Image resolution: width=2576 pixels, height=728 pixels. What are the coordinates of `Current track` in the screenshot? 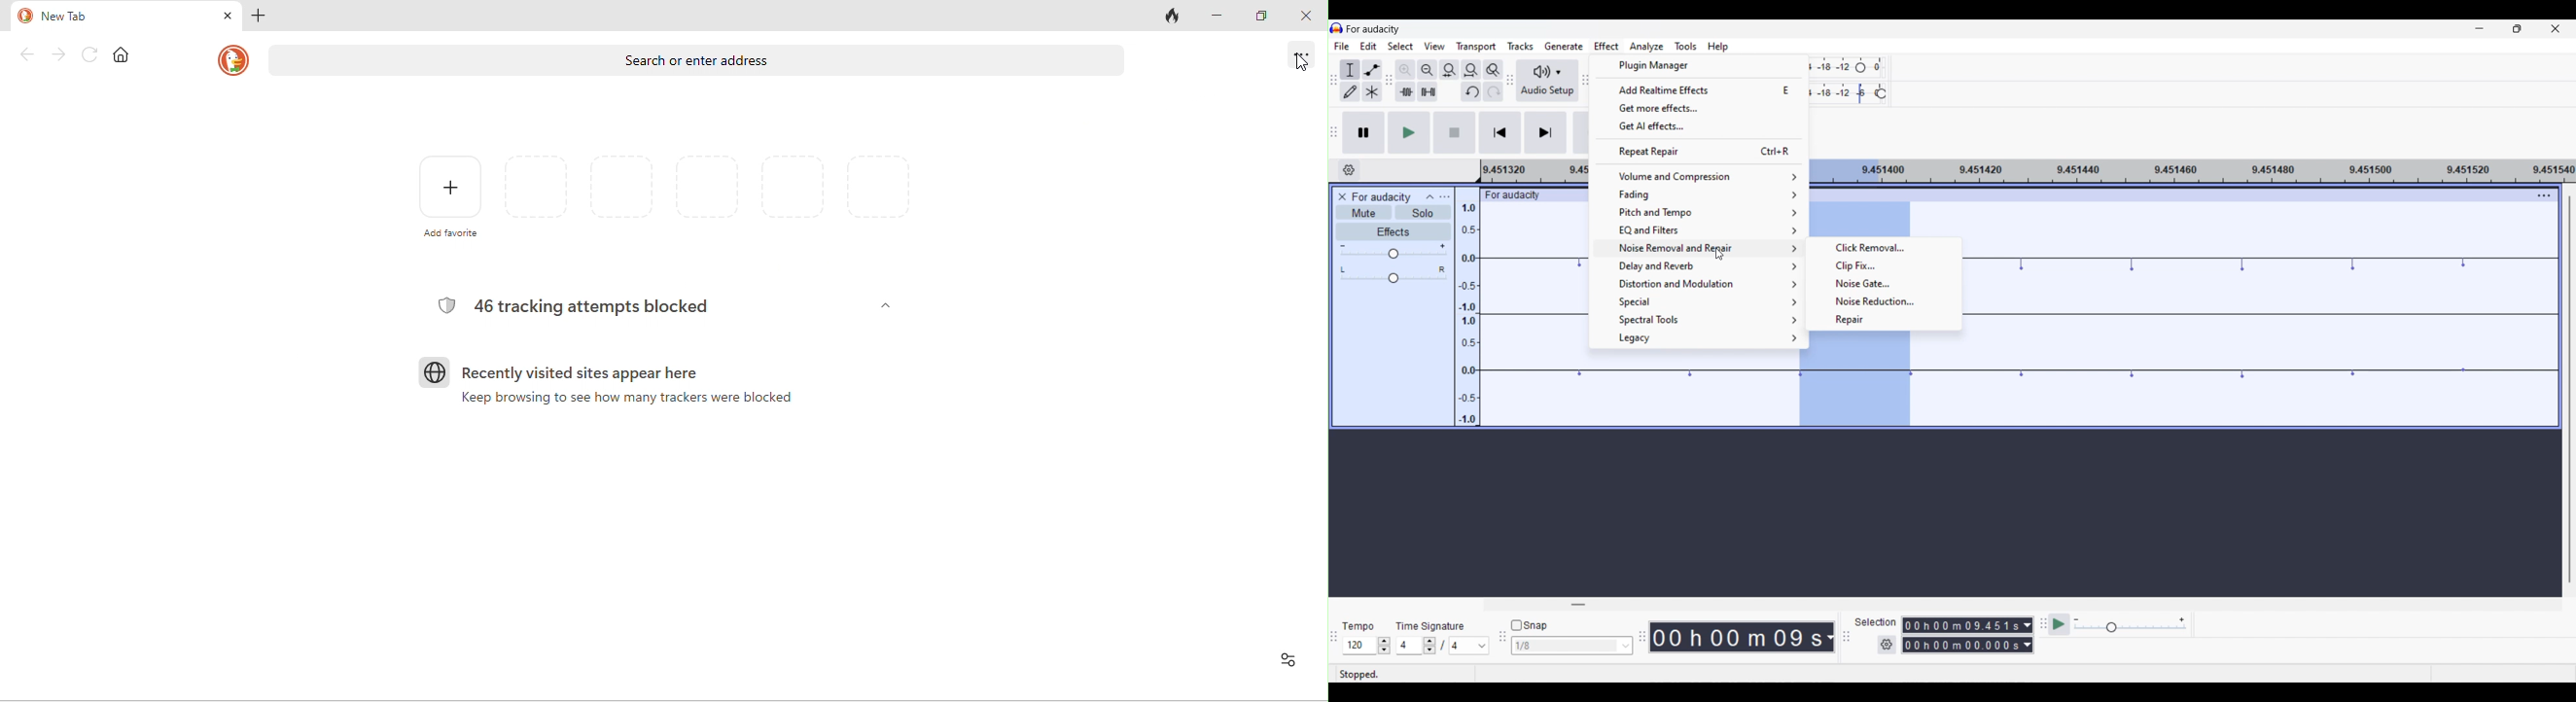 It's located at (1535, 314).